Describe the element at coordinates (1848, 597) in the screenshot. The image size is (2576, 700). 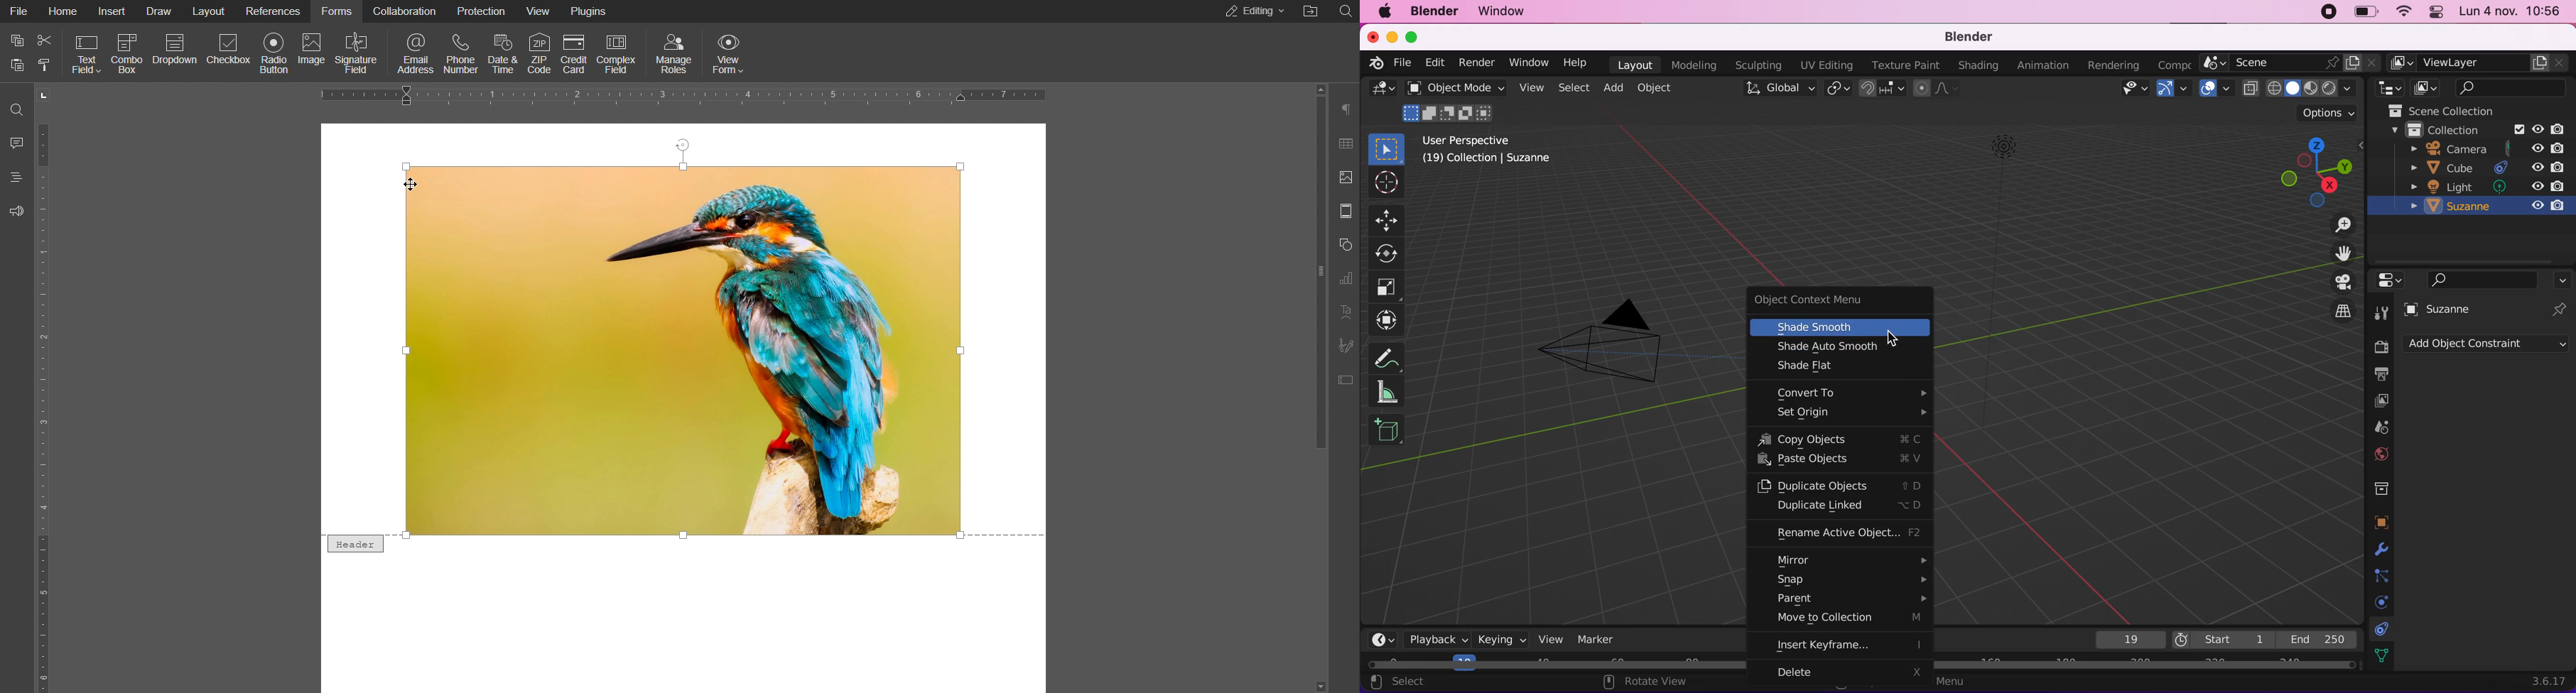
I see `parent` at that location.